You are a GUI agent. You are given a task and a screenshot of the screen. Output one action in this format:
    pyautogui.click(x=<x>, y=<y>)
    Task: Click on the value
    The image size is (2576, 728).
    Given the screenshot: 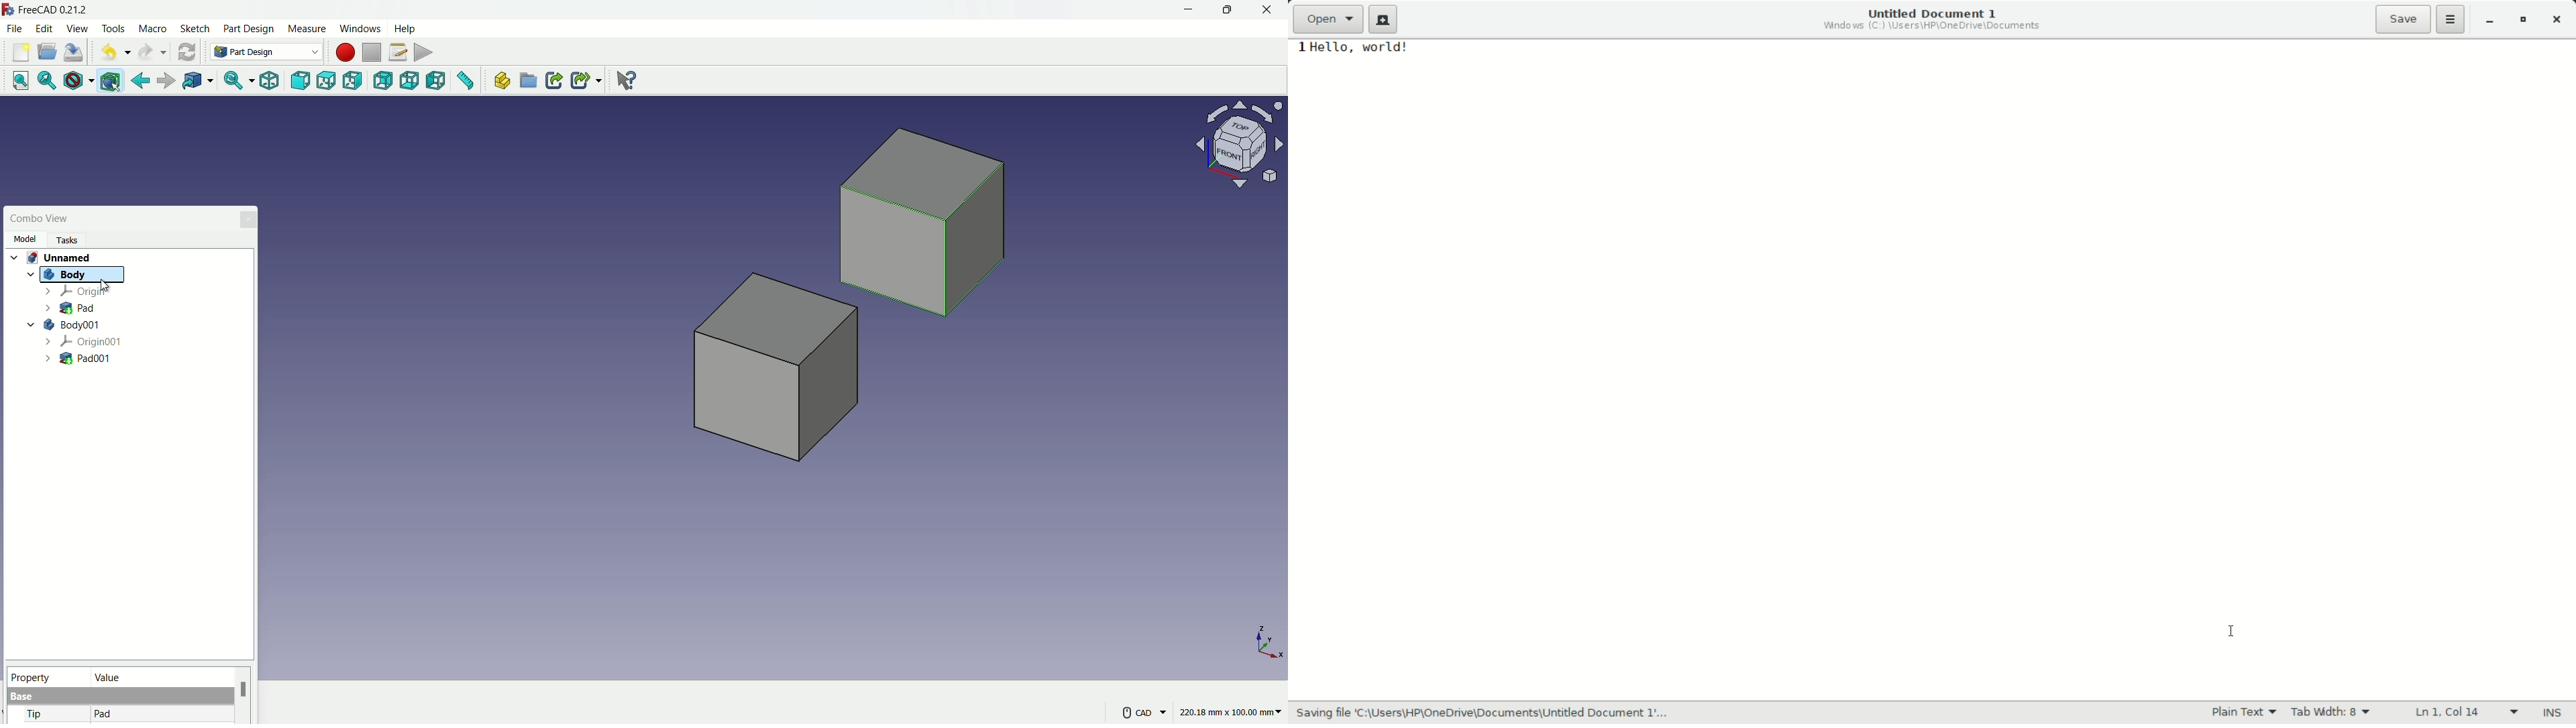 What is the action you would take?
    pyautogui.click(x=159, y=676)
    